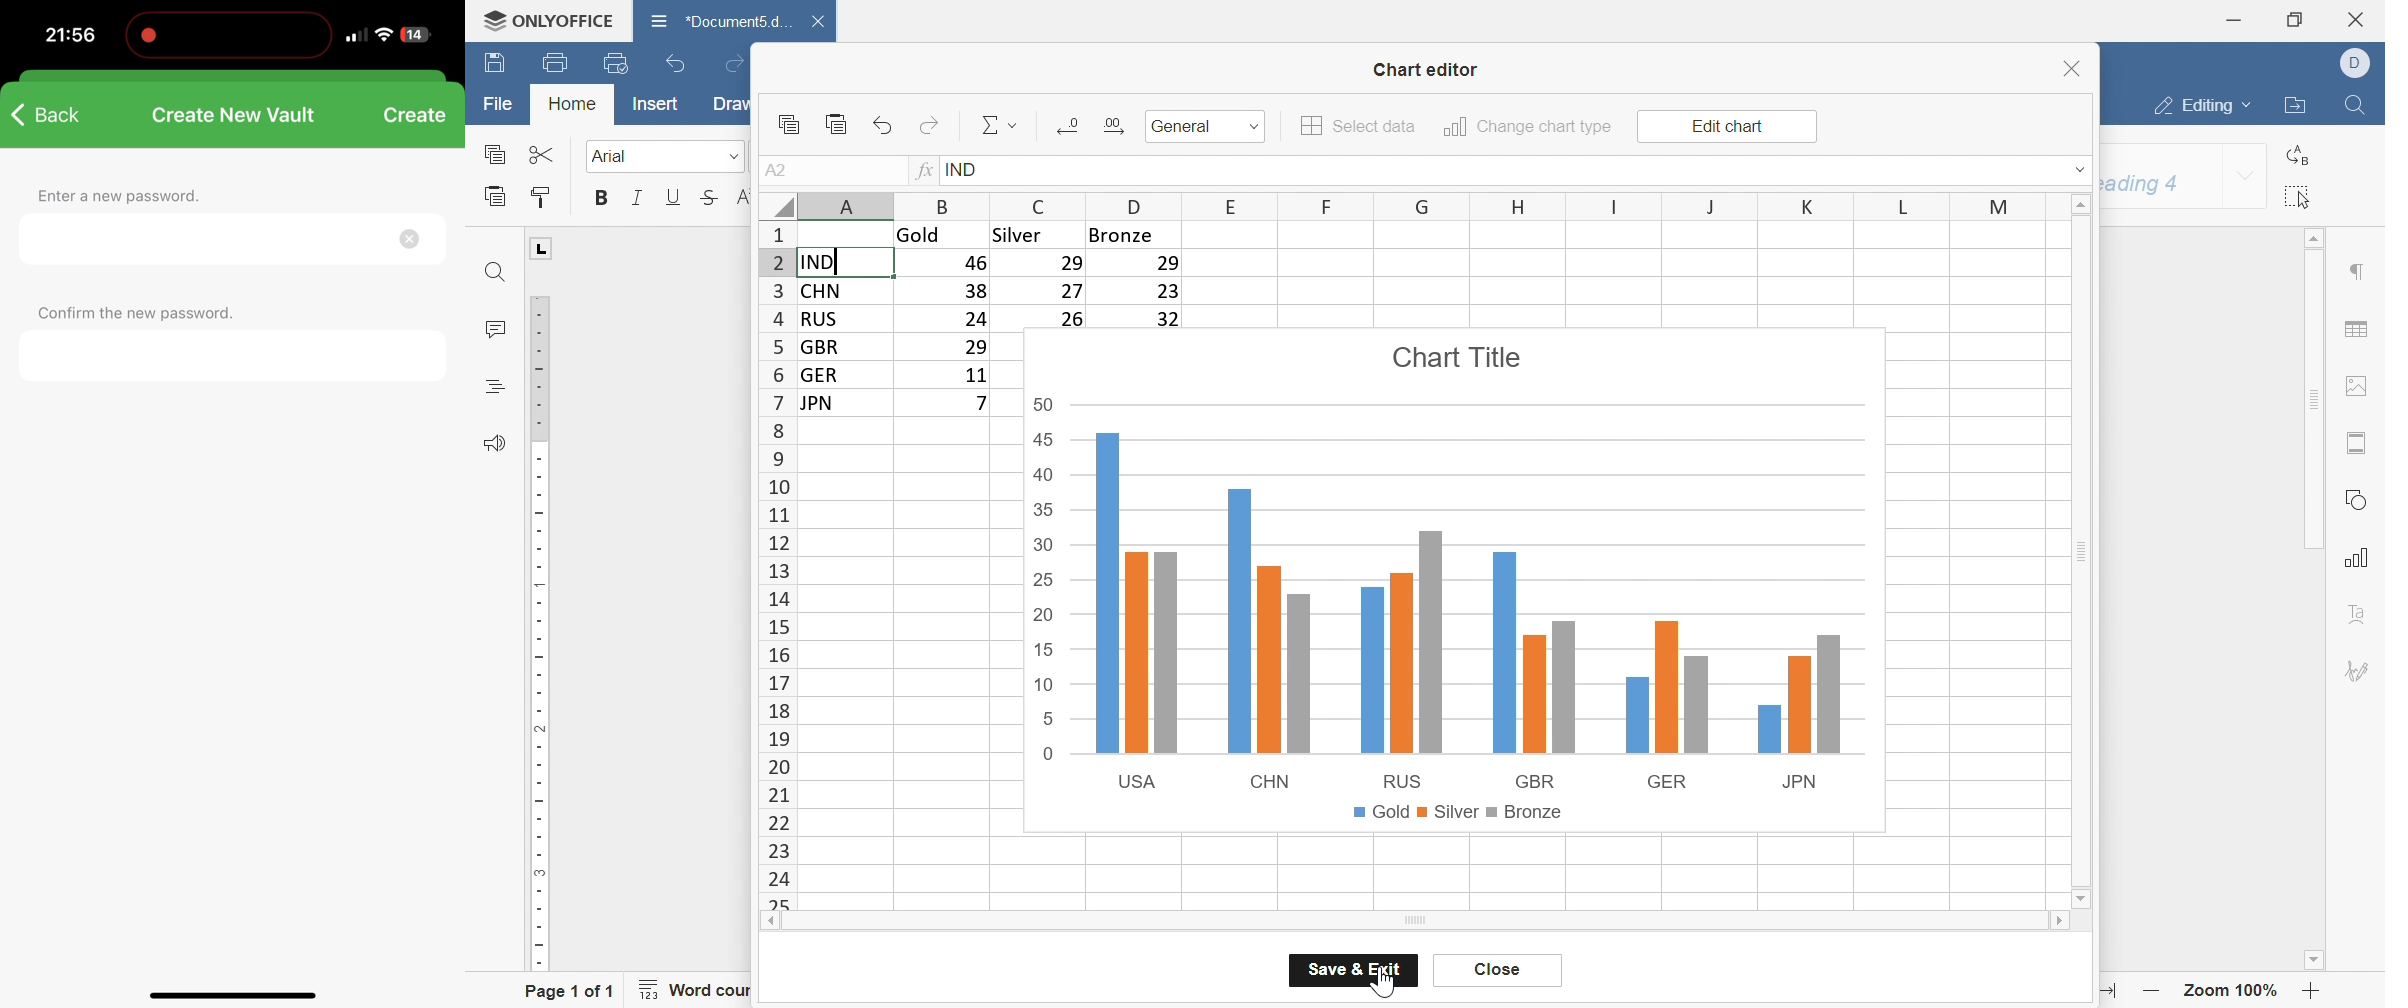  What do you see at coordinates (233, 363) in the screenshot?
I see `new password` at bounding box center [233, 363].